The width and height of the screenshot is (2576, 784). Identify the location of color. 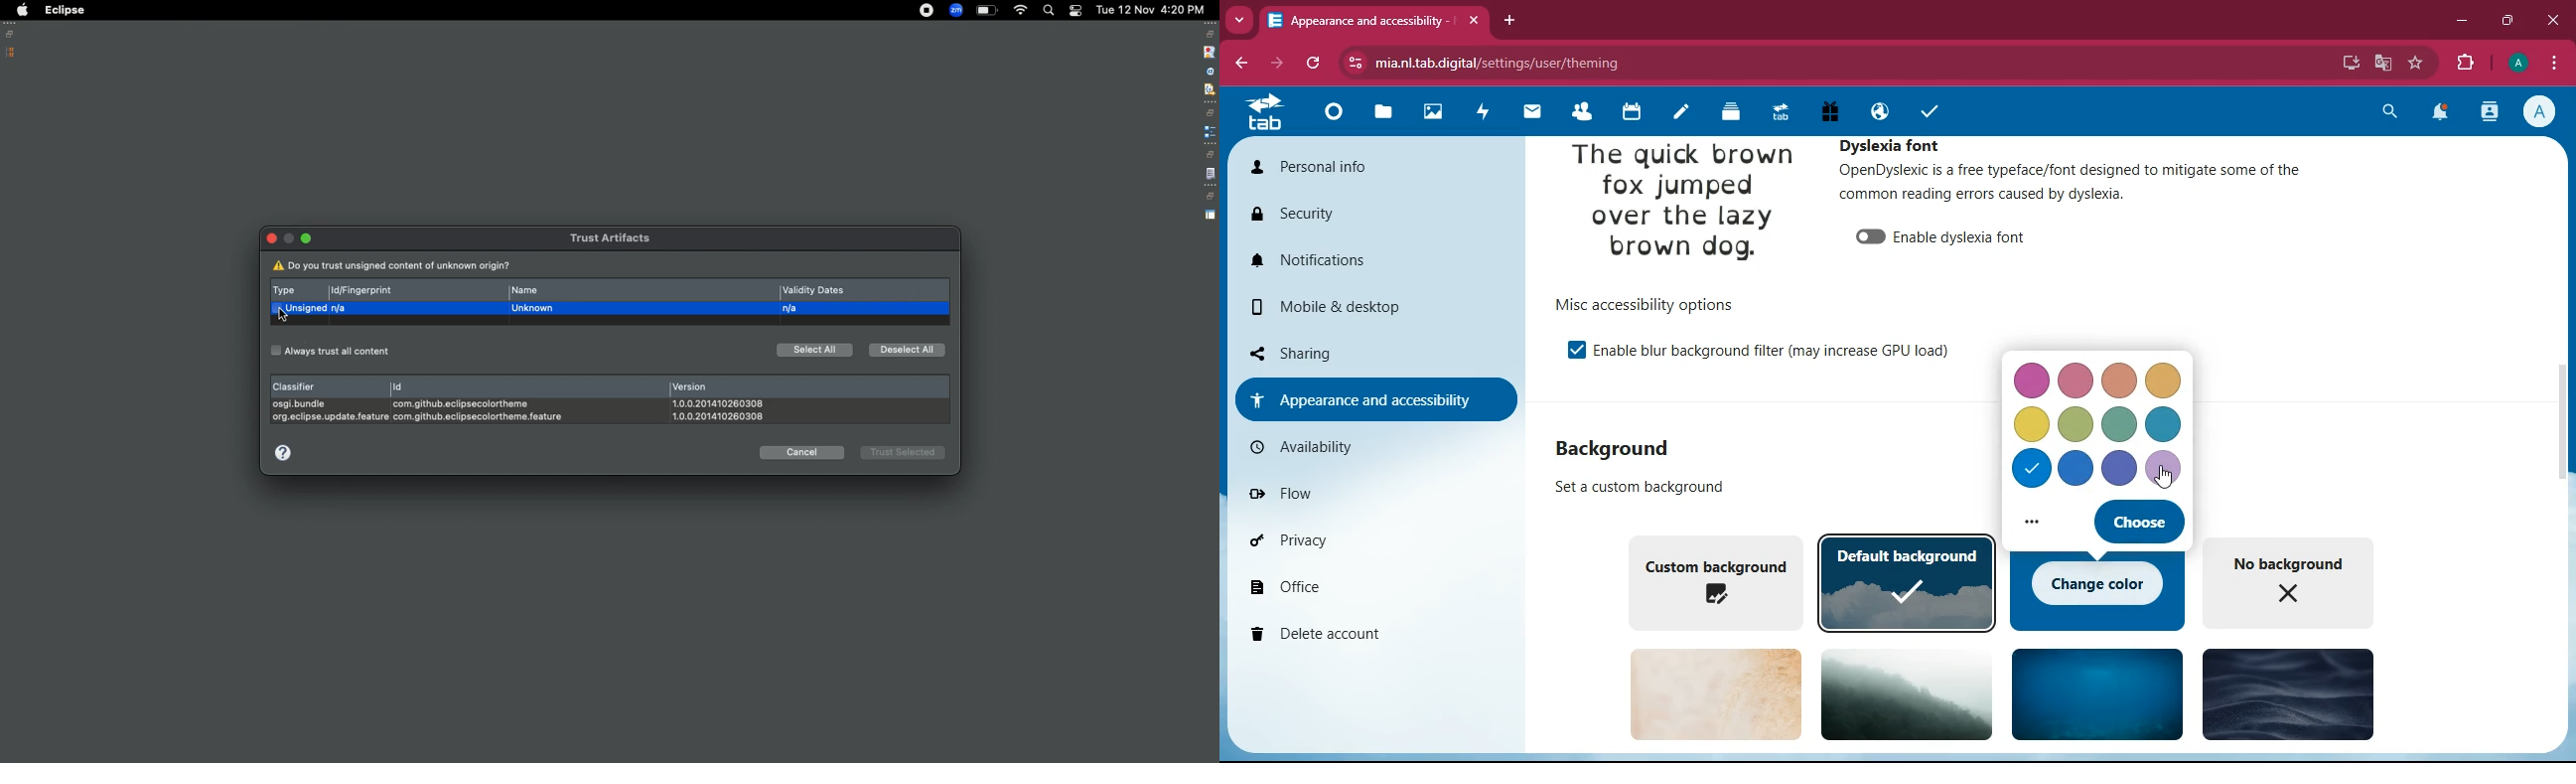
(2168, 469).